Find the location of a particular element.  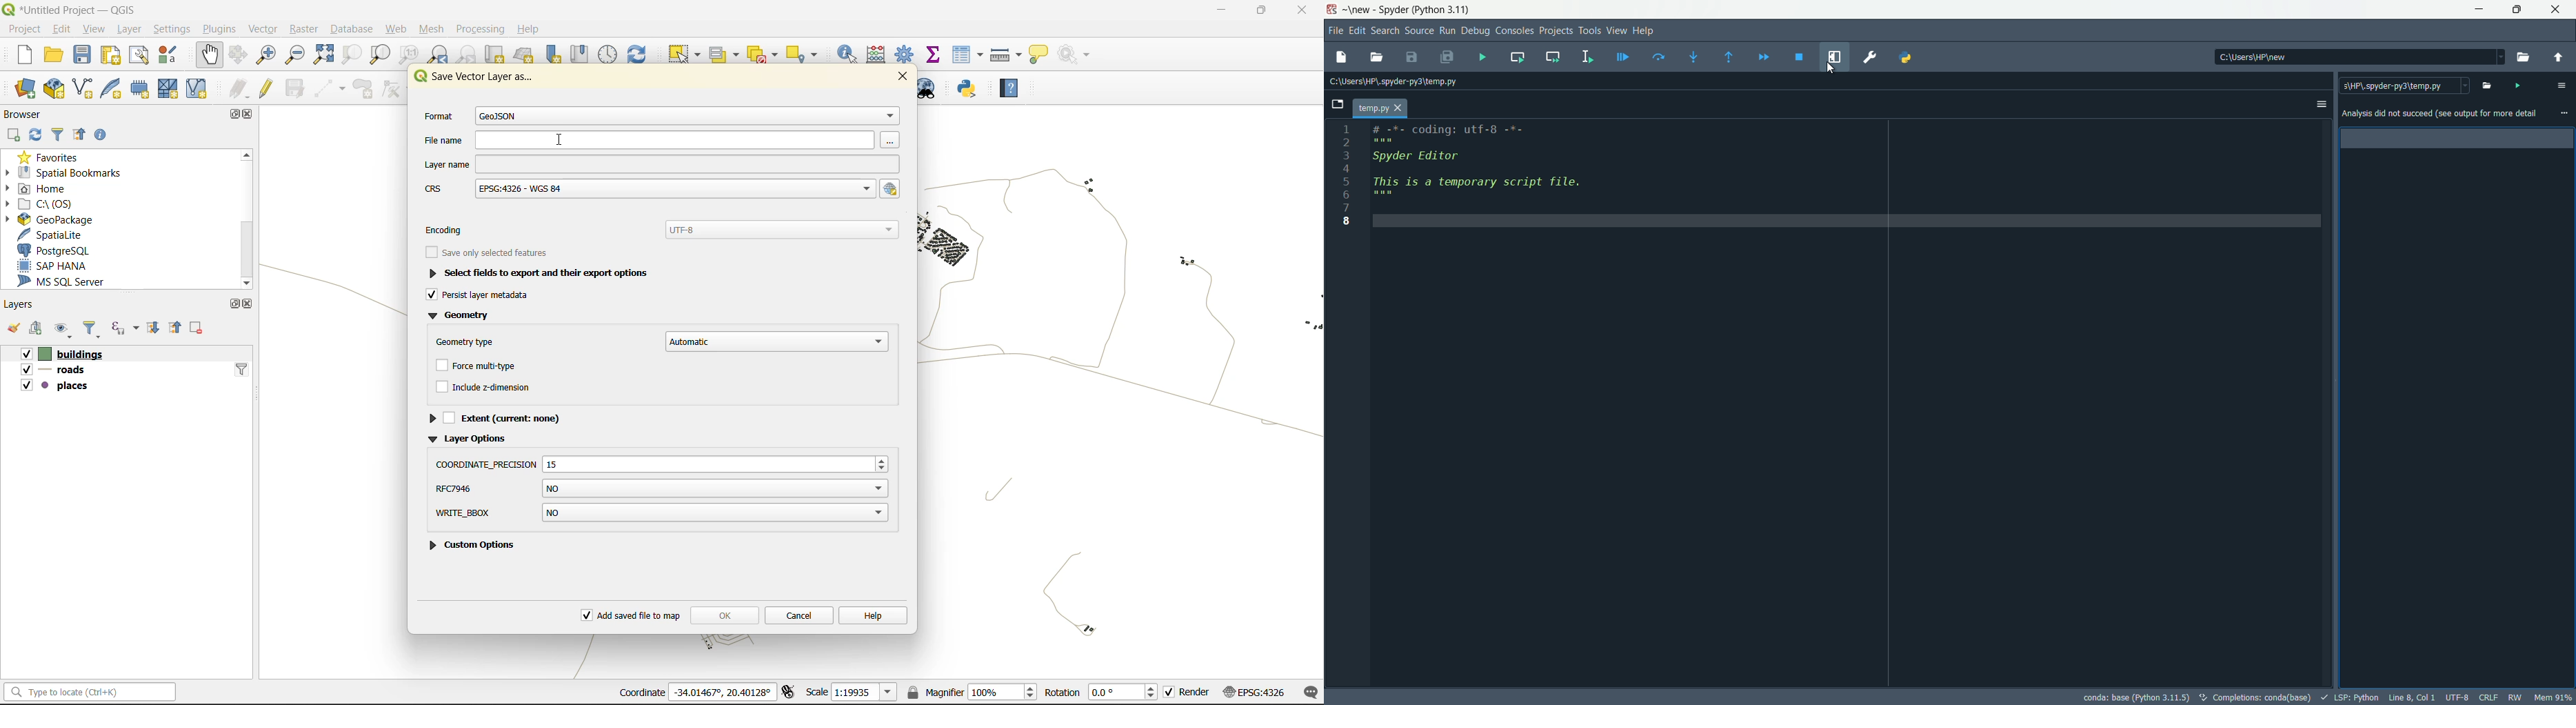

run file is located at coordinates (1482, 59).